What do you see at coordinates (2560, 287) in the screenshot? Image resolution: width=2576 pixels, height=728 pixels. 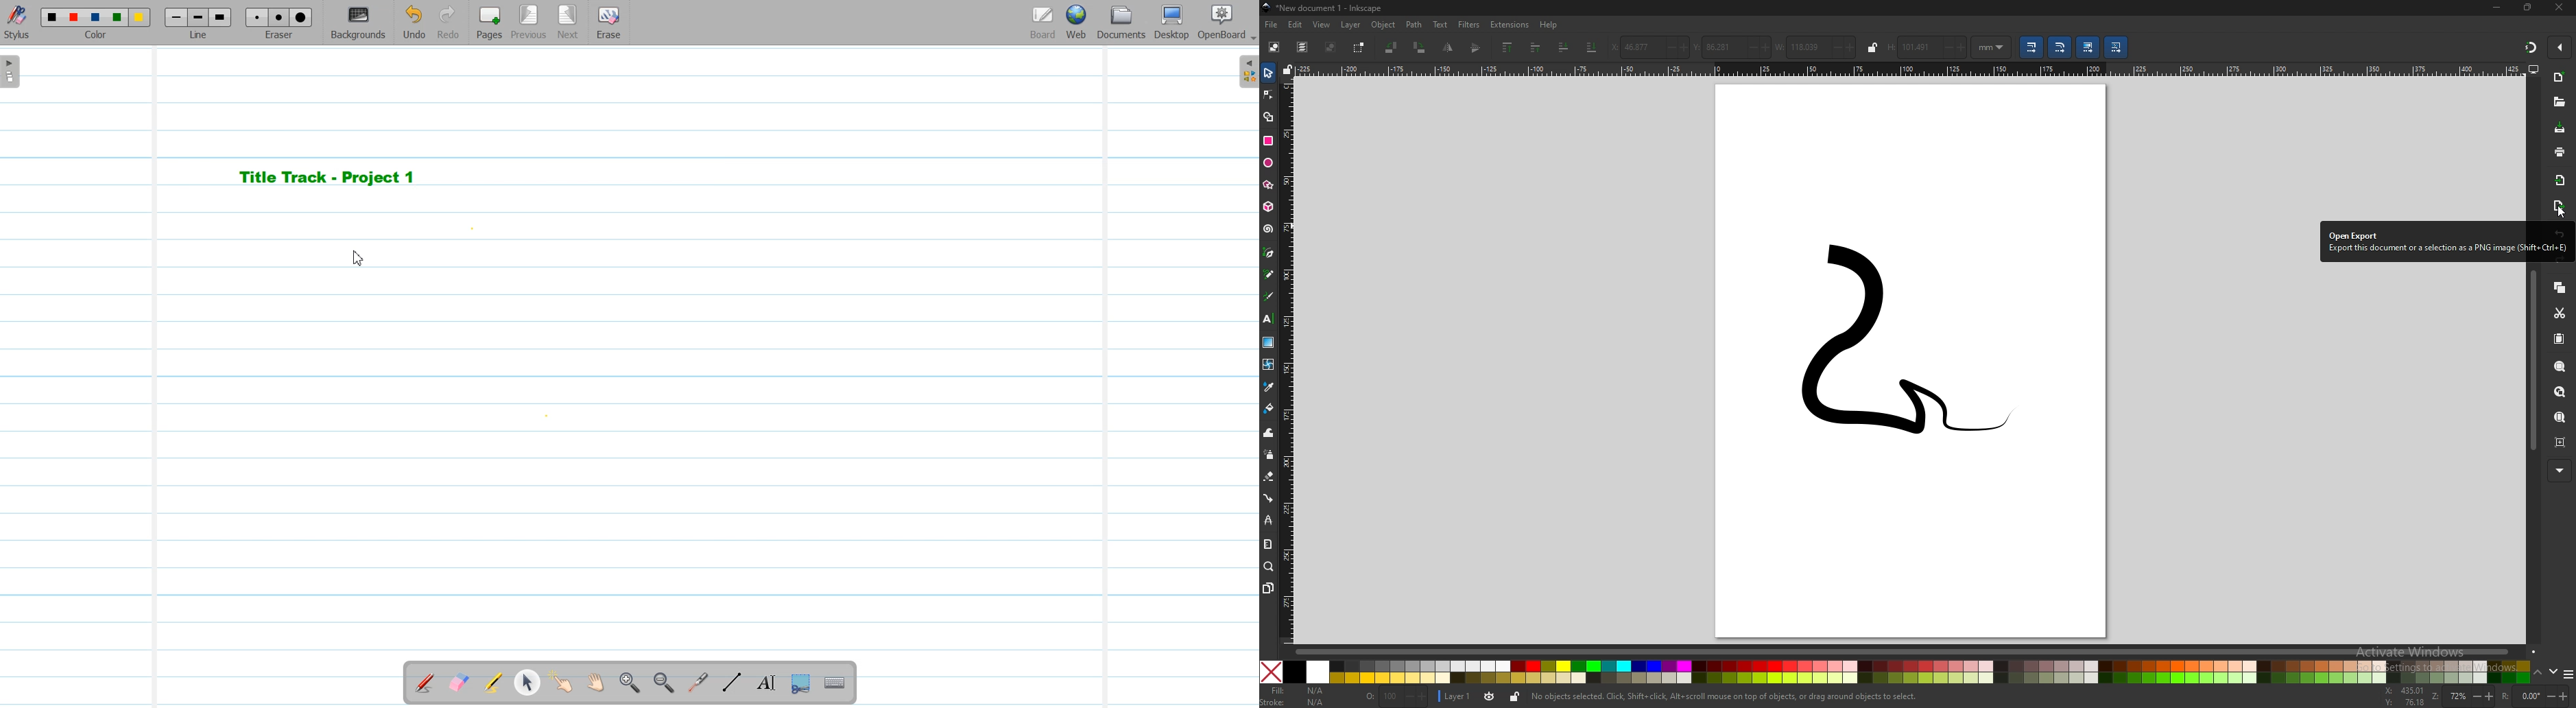 I see `copy` at bounding box center [2560, 287].